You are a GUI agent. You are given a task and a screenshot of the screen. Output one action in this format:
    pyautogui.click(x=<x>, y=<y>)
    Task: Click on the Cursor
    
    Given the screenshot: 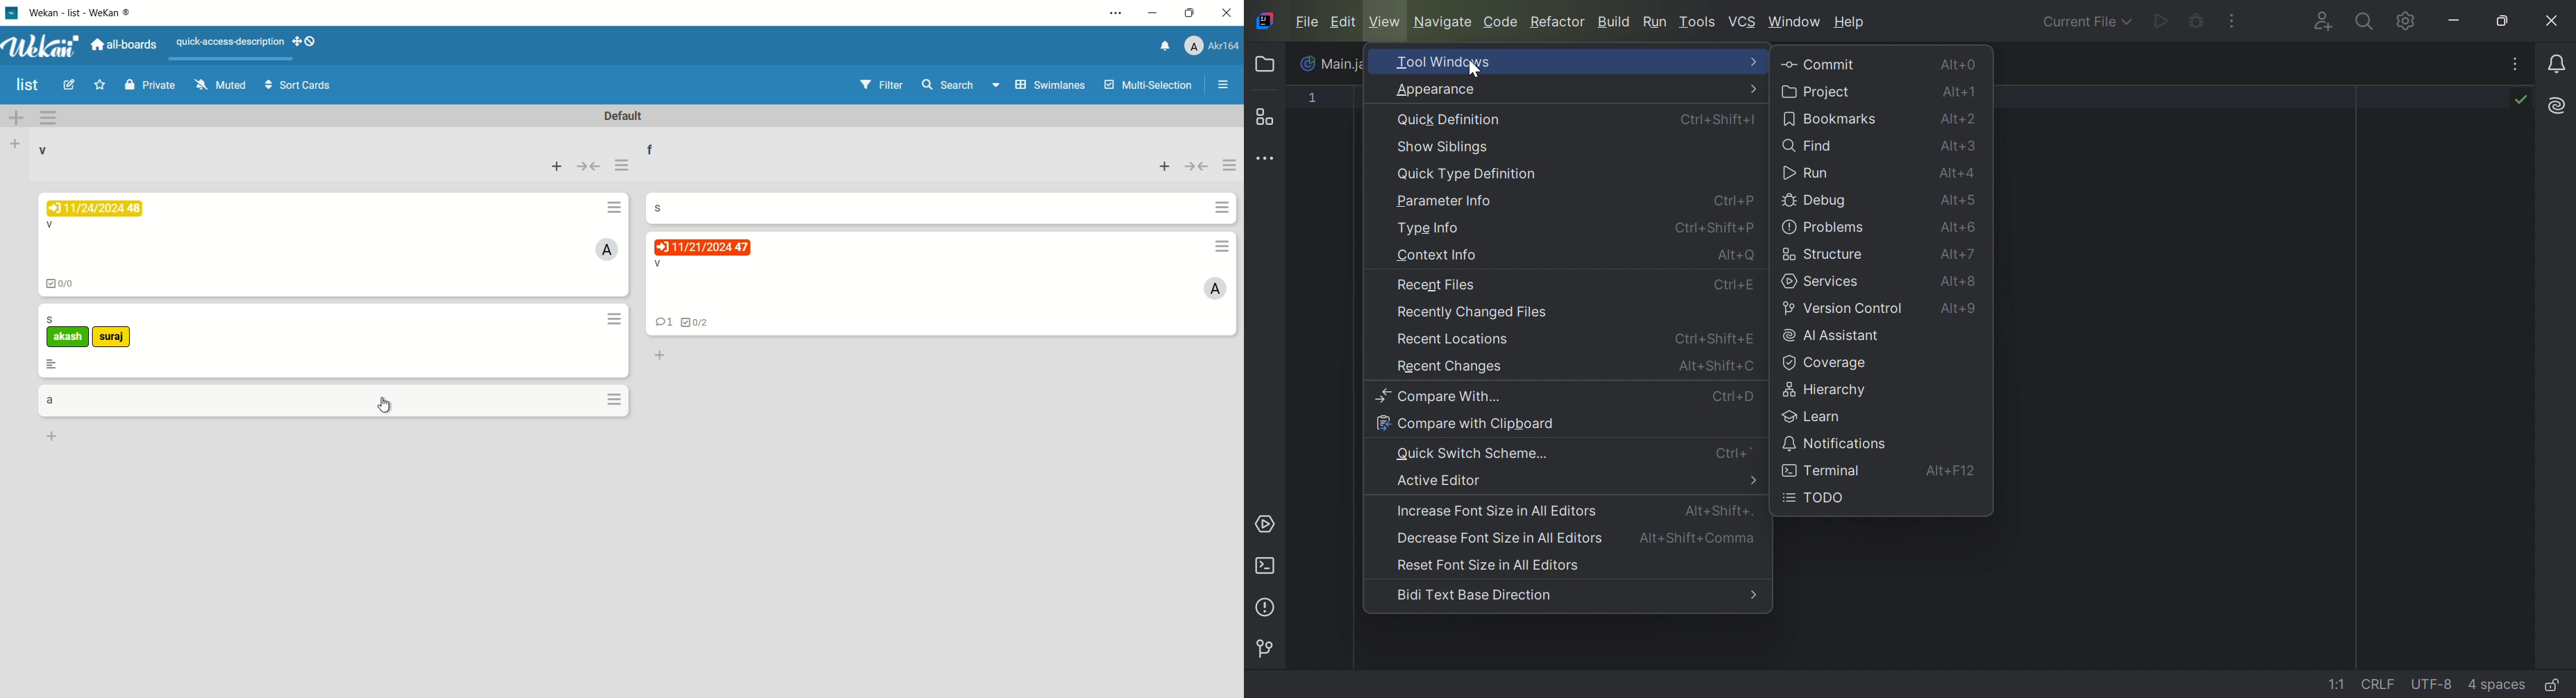 What is the action you would take?
    pyautogui.click(x=1474, y=70)
    